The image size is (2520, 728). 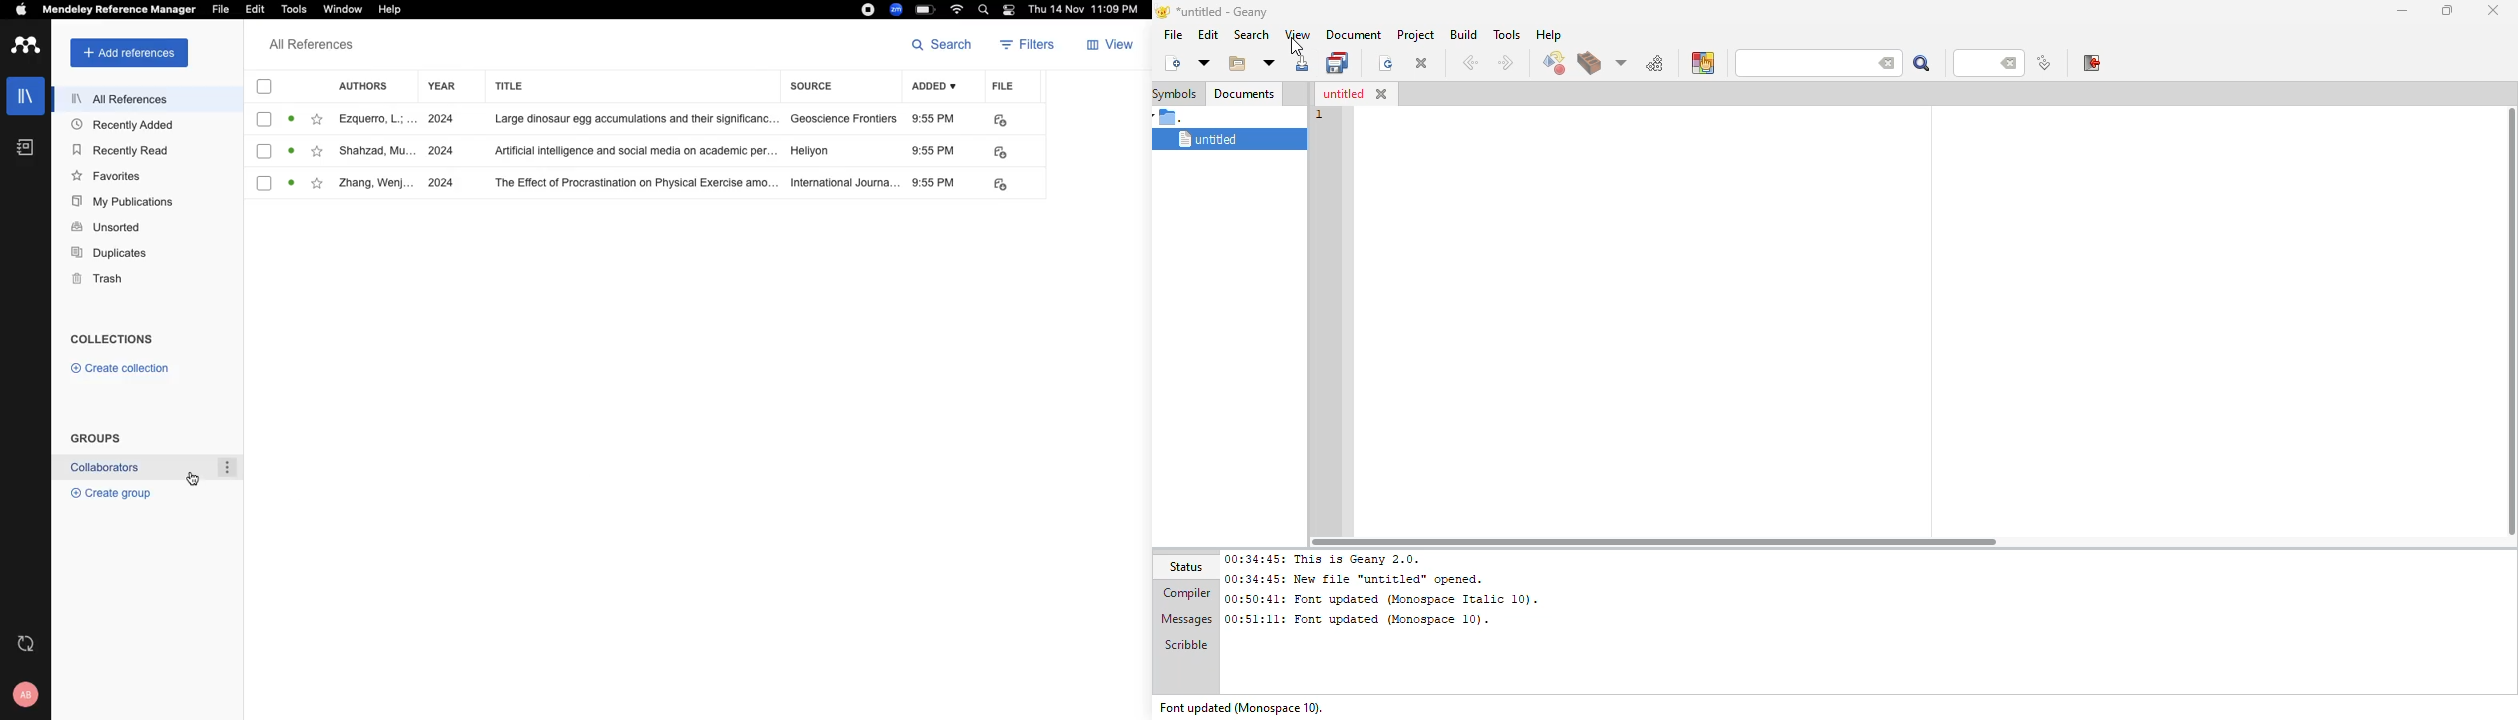 I want to click on recording, so click(x=866, y=10).